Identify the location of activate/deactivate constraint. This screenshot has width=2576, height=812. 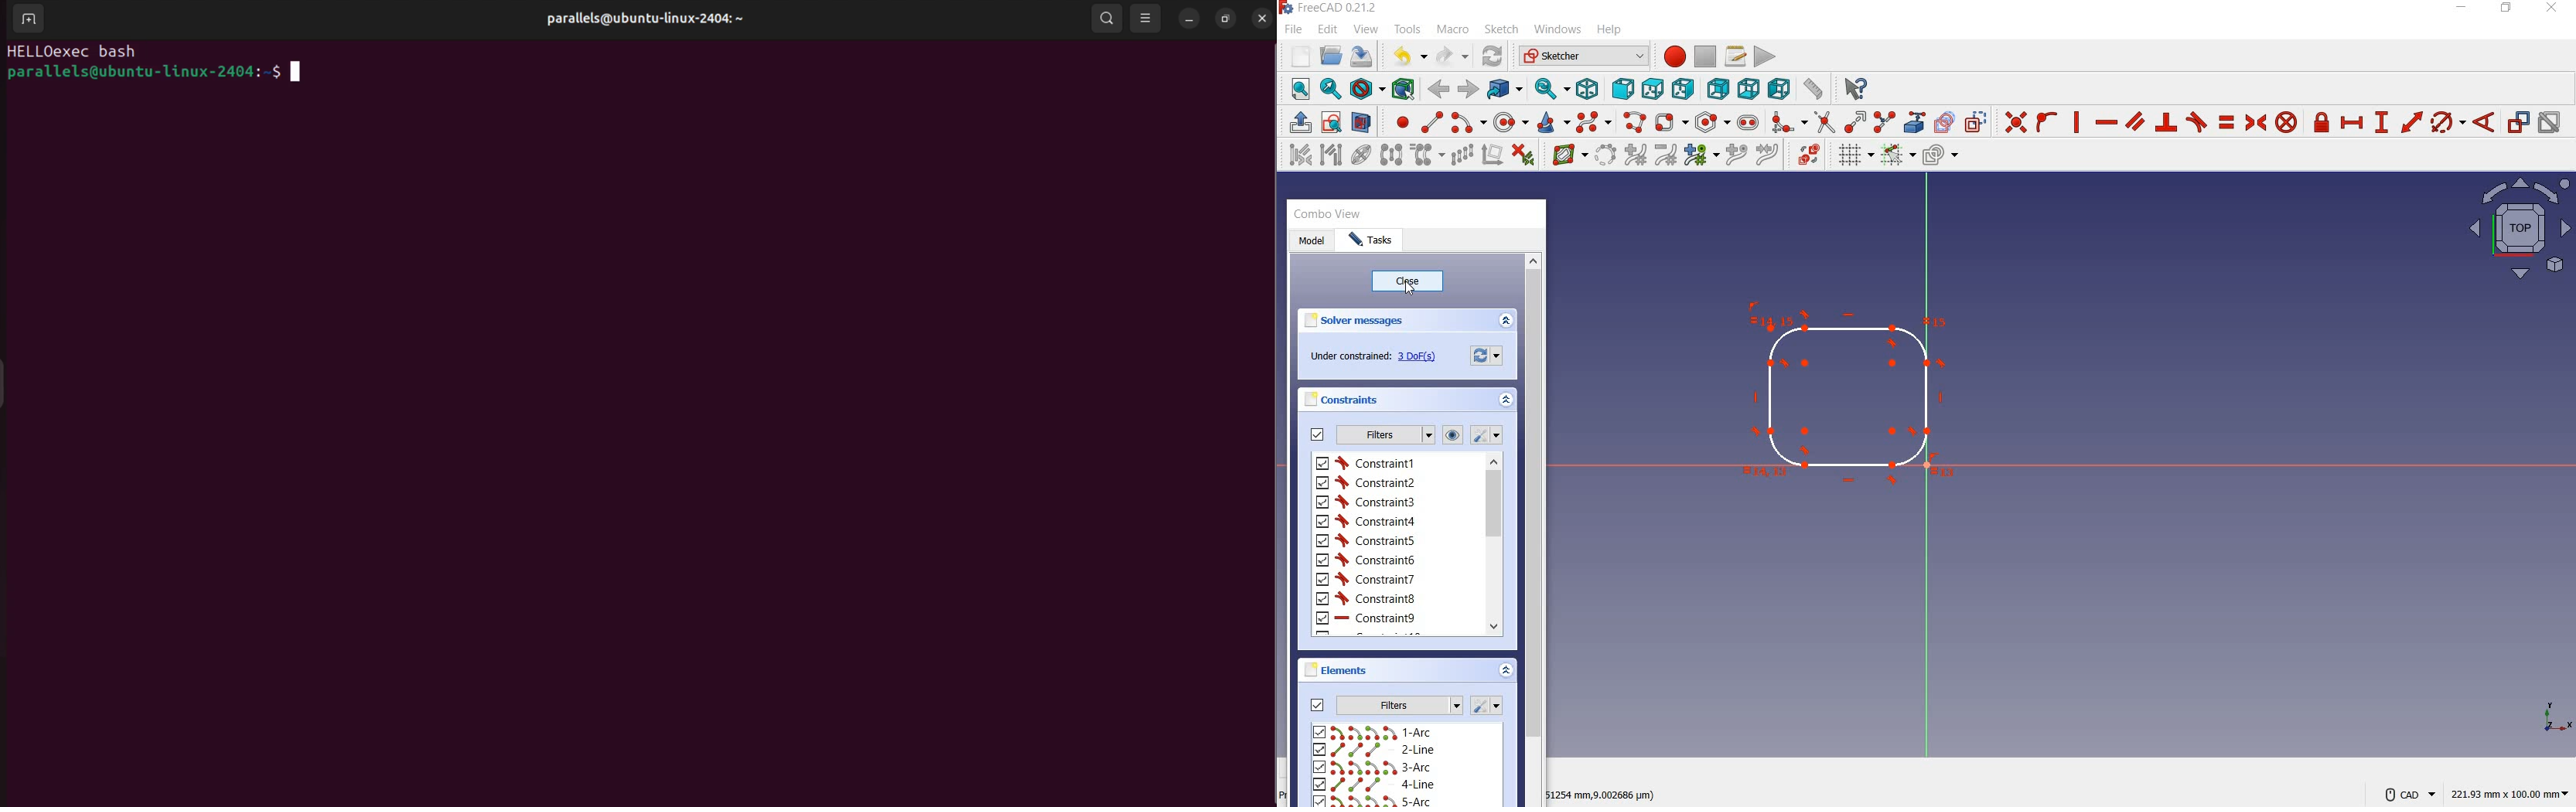
(2551, 124).